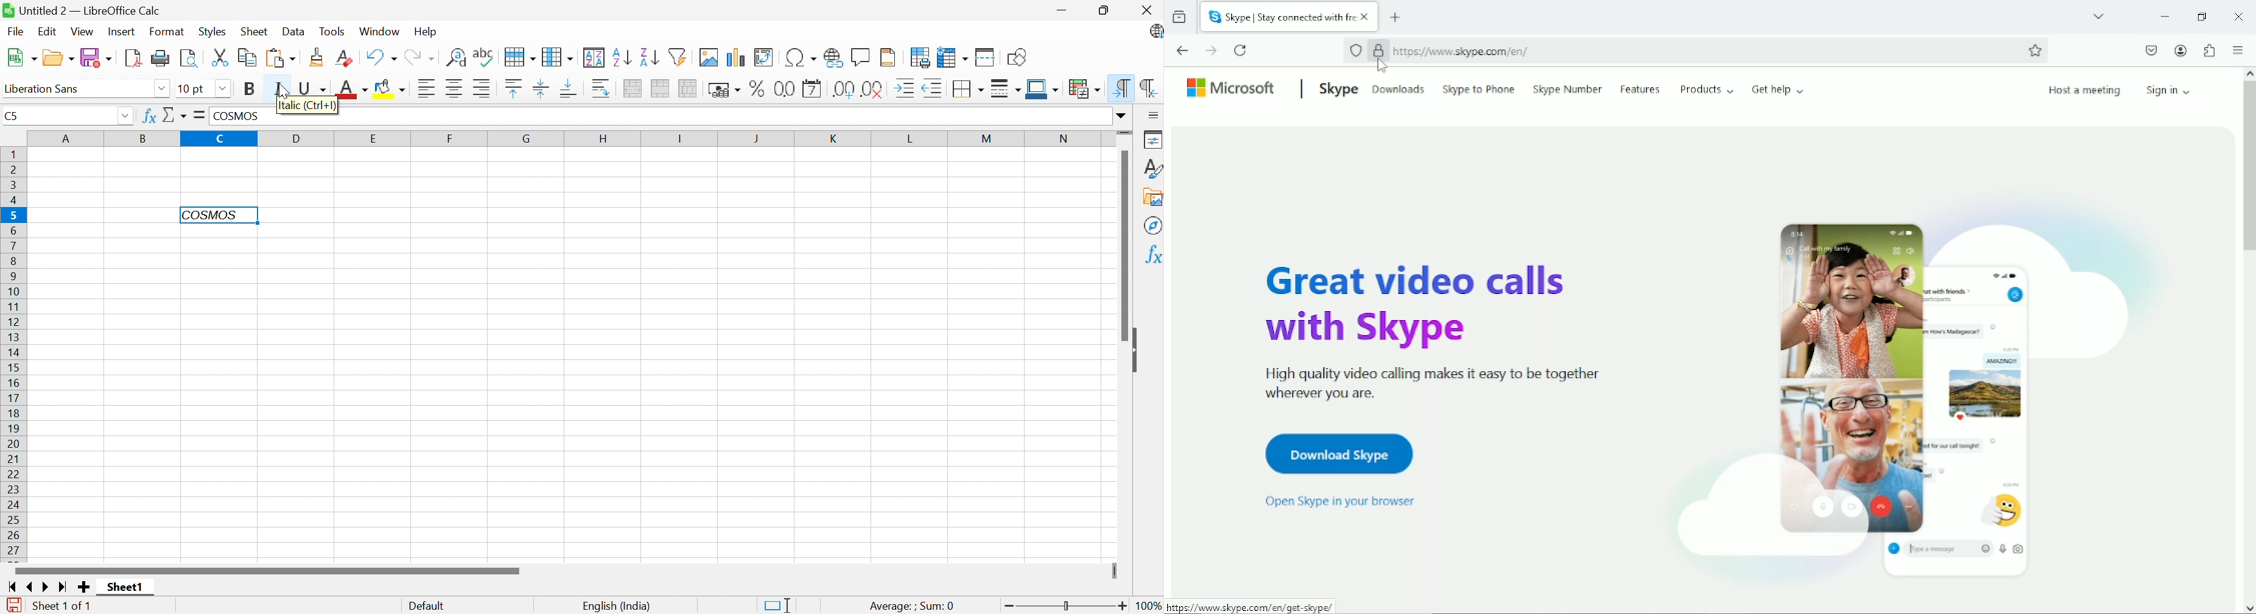  Describe the element at coordinates (570, 90) in the screenshot. I see `Align bottom` at that location.